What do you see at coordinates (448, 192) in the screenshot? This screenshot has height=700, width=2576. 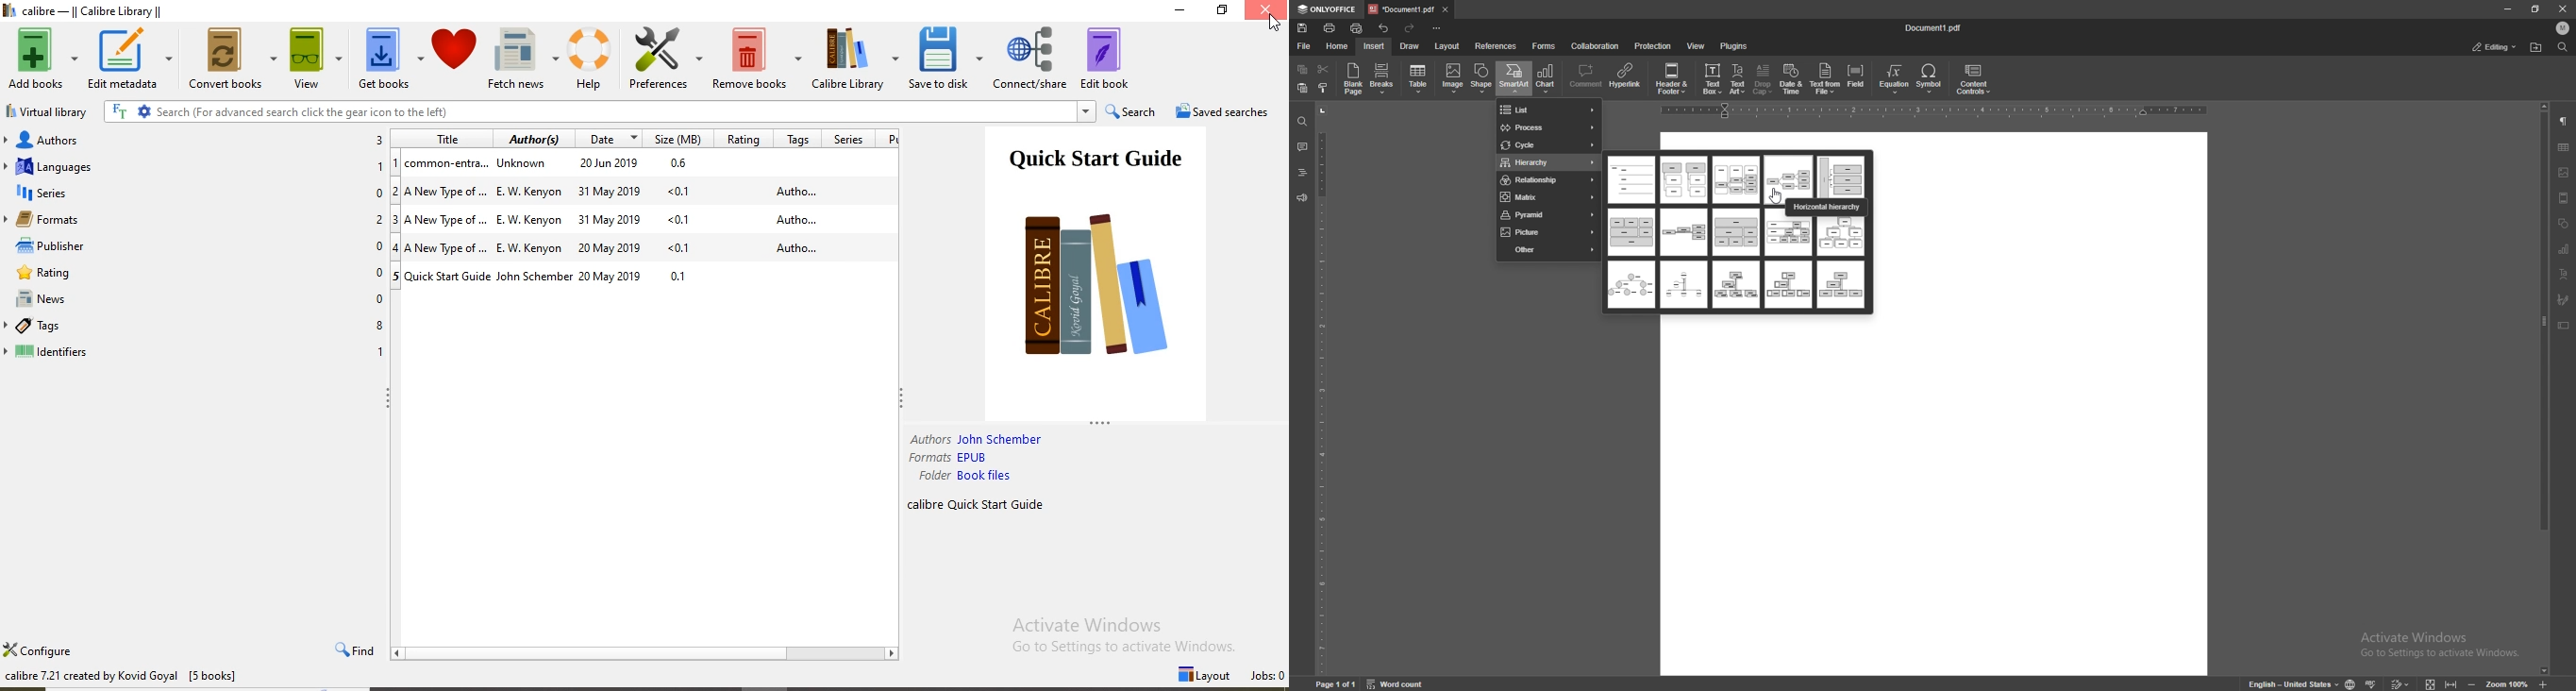 I see `A New Type of ....` at bounding box center [448, 192].